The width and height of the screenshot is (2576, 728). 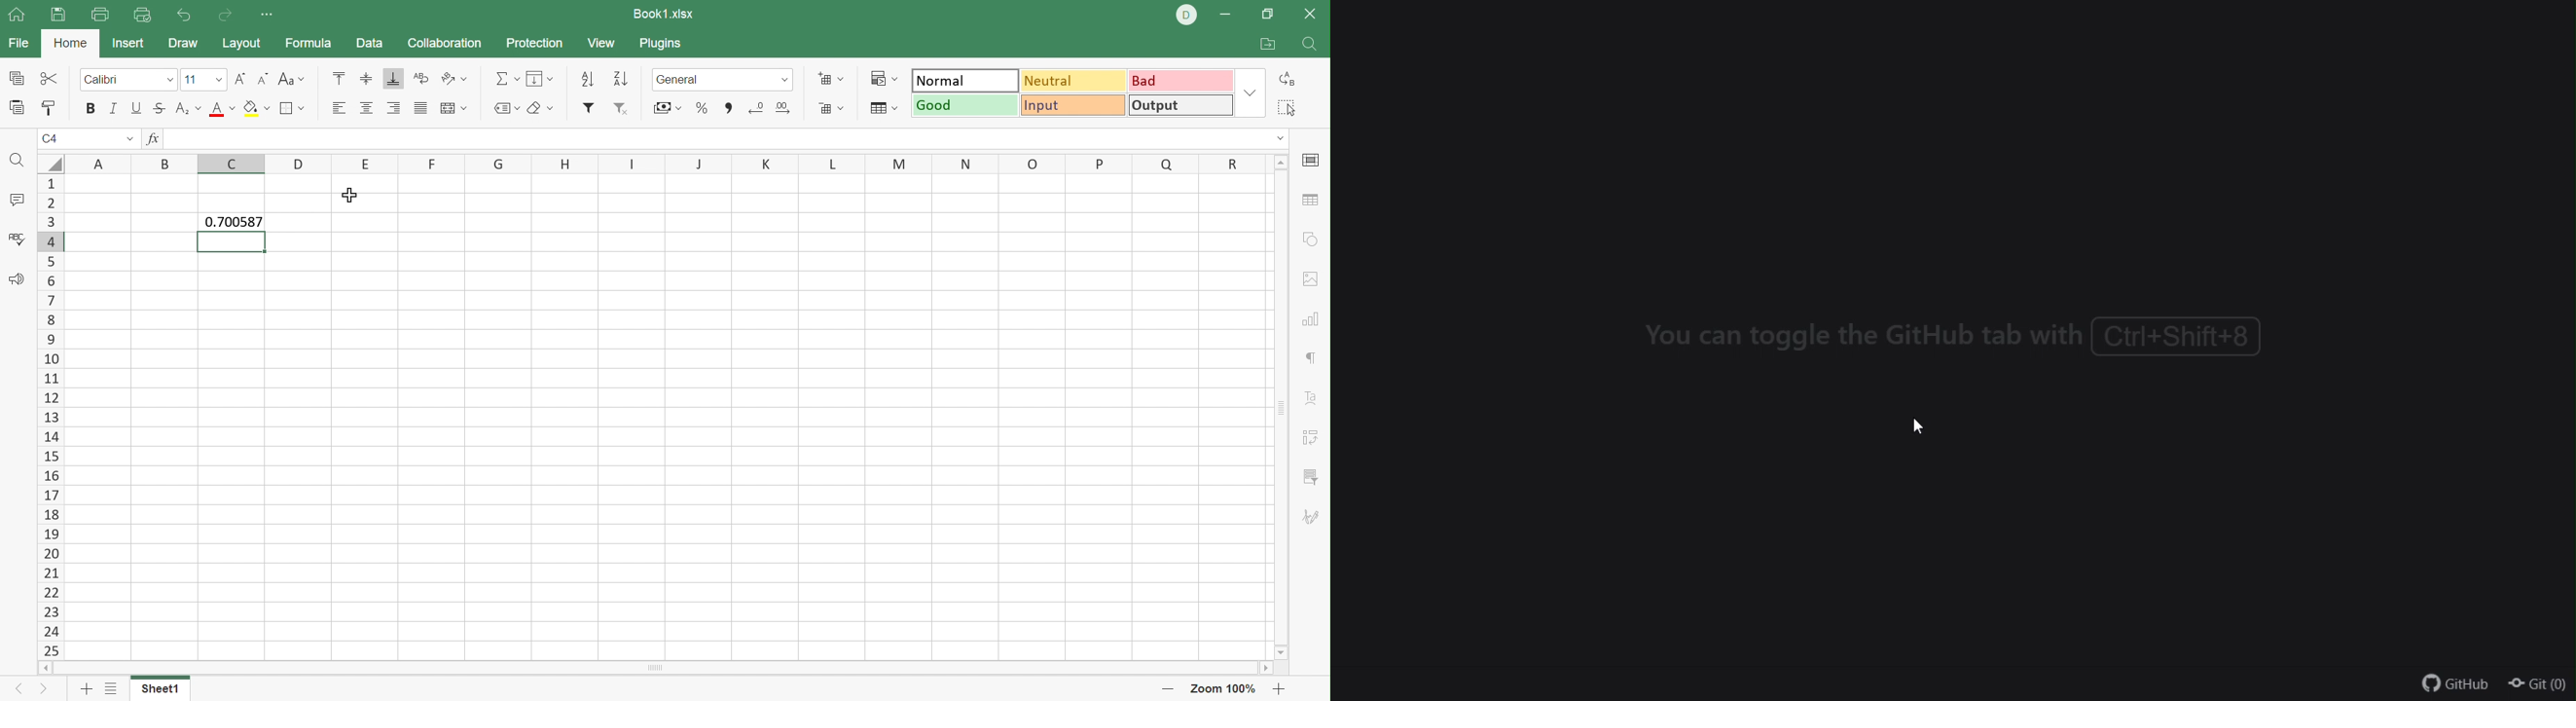 What do you see at coordinates (17, 78) in the screenshot?
I see `Copy` at bounding box center [17, 78].